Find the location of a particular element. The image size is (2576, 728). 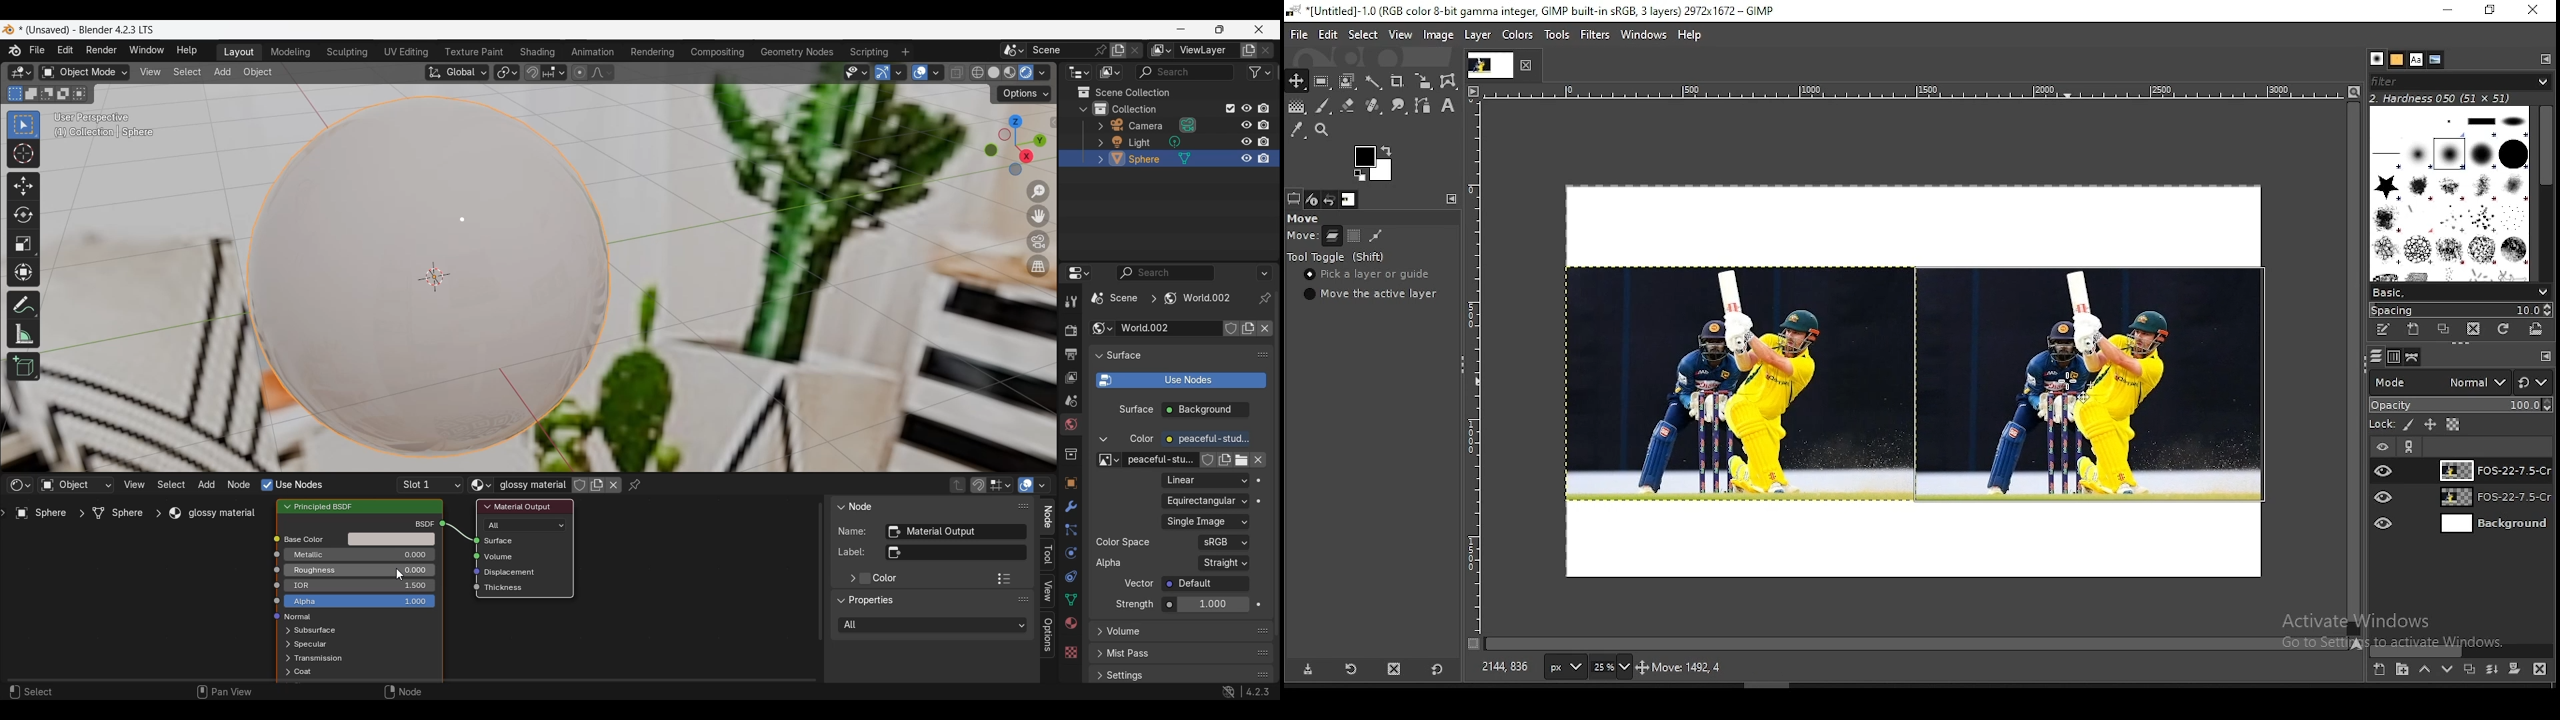

tool is located at coordinates (1449, 198).